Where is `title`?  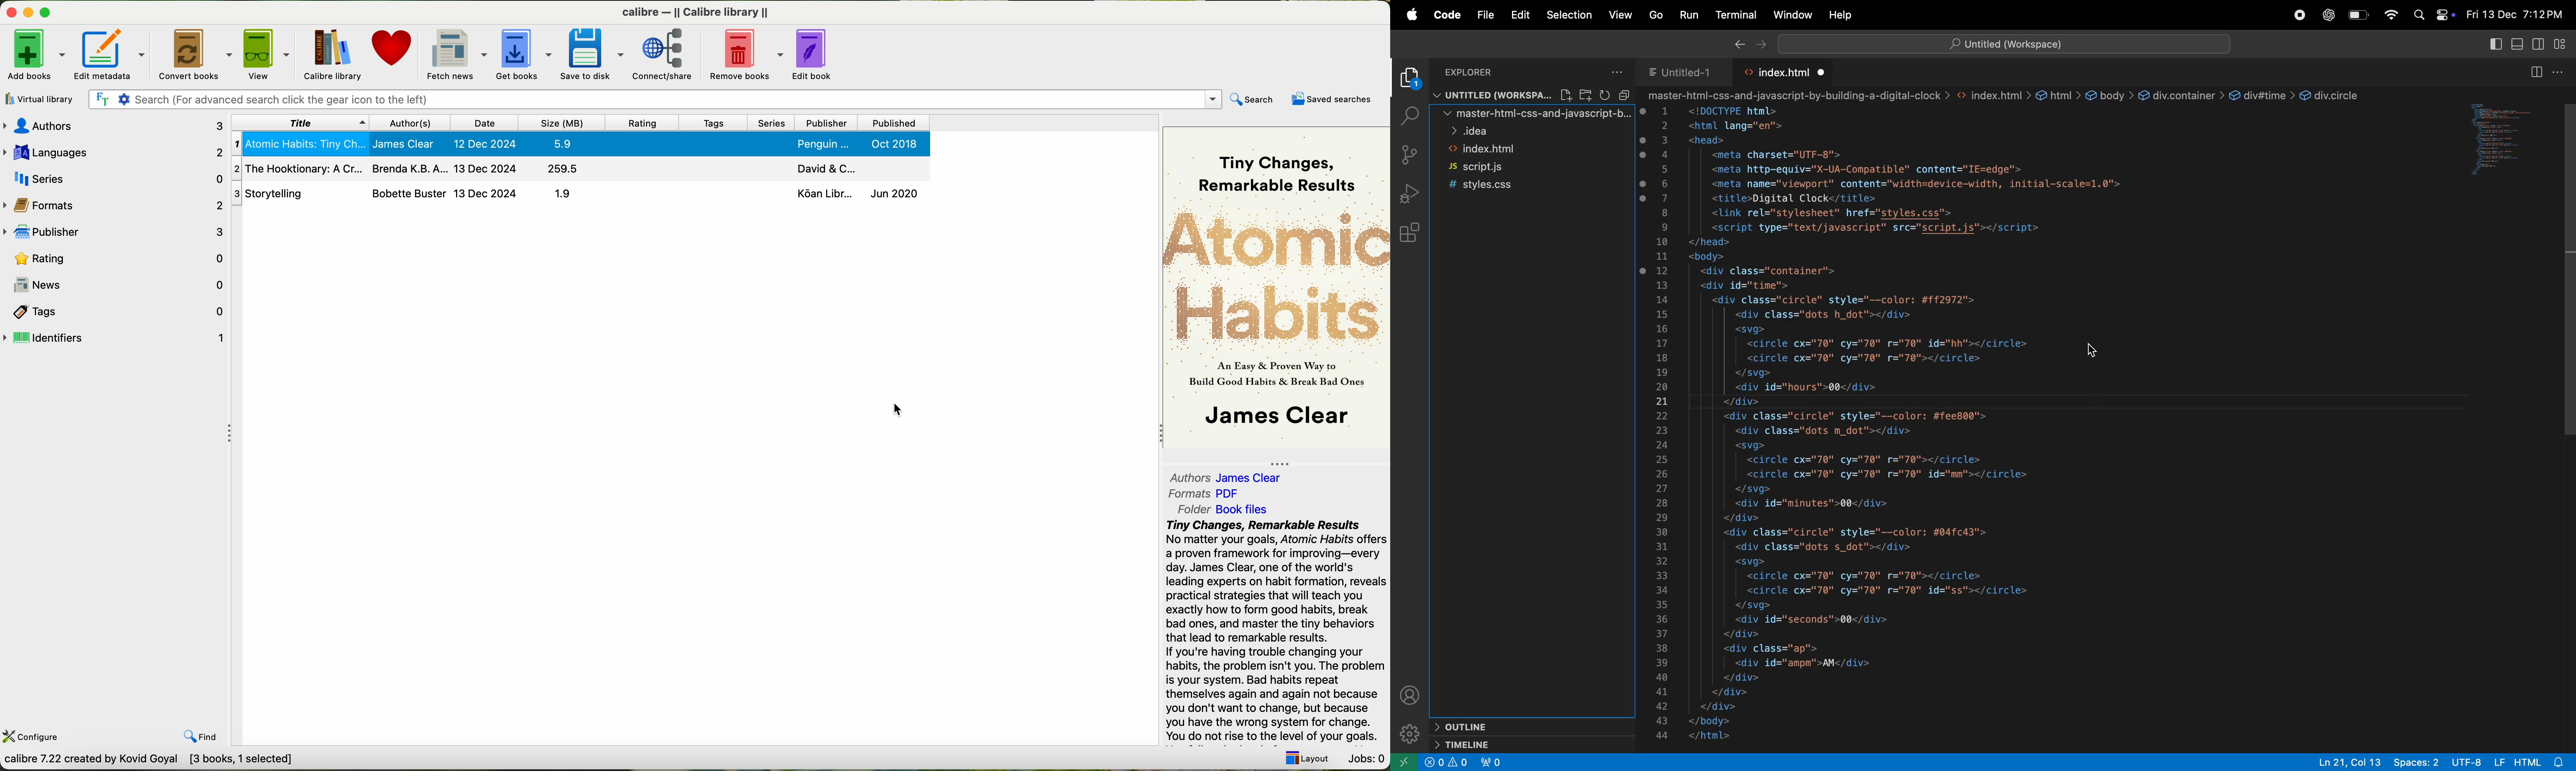
title is located at coordinates (299, 122).